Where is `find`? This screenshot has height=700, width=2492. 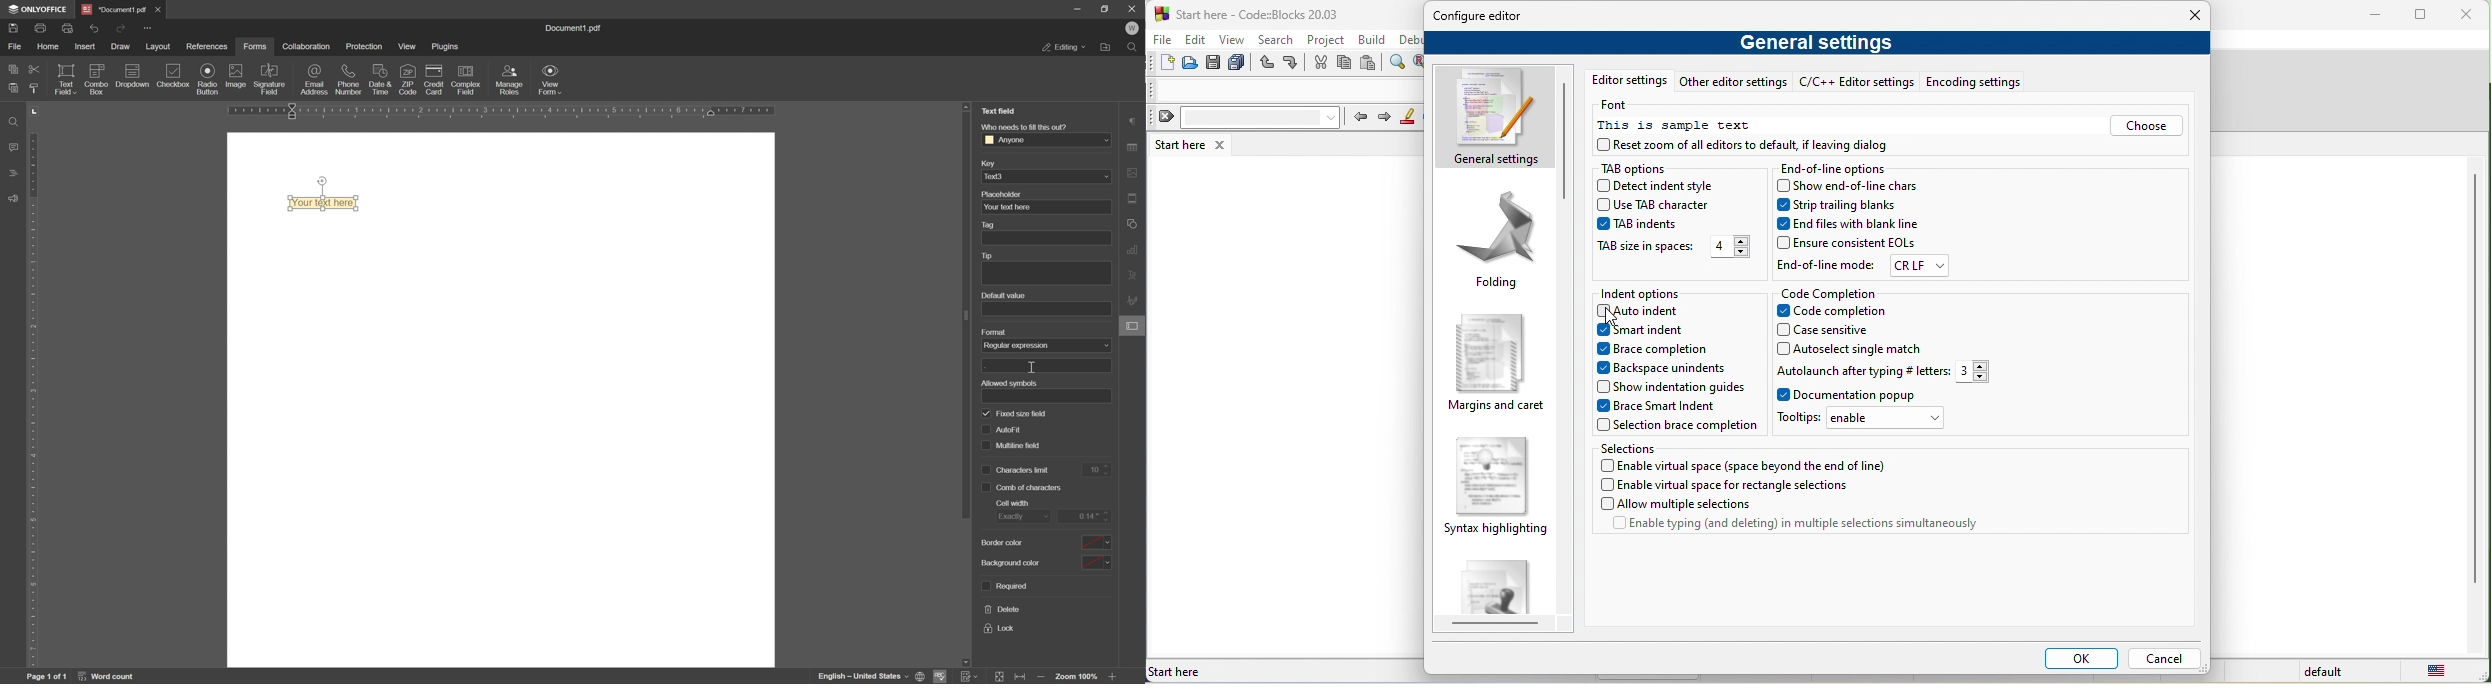 find is located at coordinates (1134, 47).